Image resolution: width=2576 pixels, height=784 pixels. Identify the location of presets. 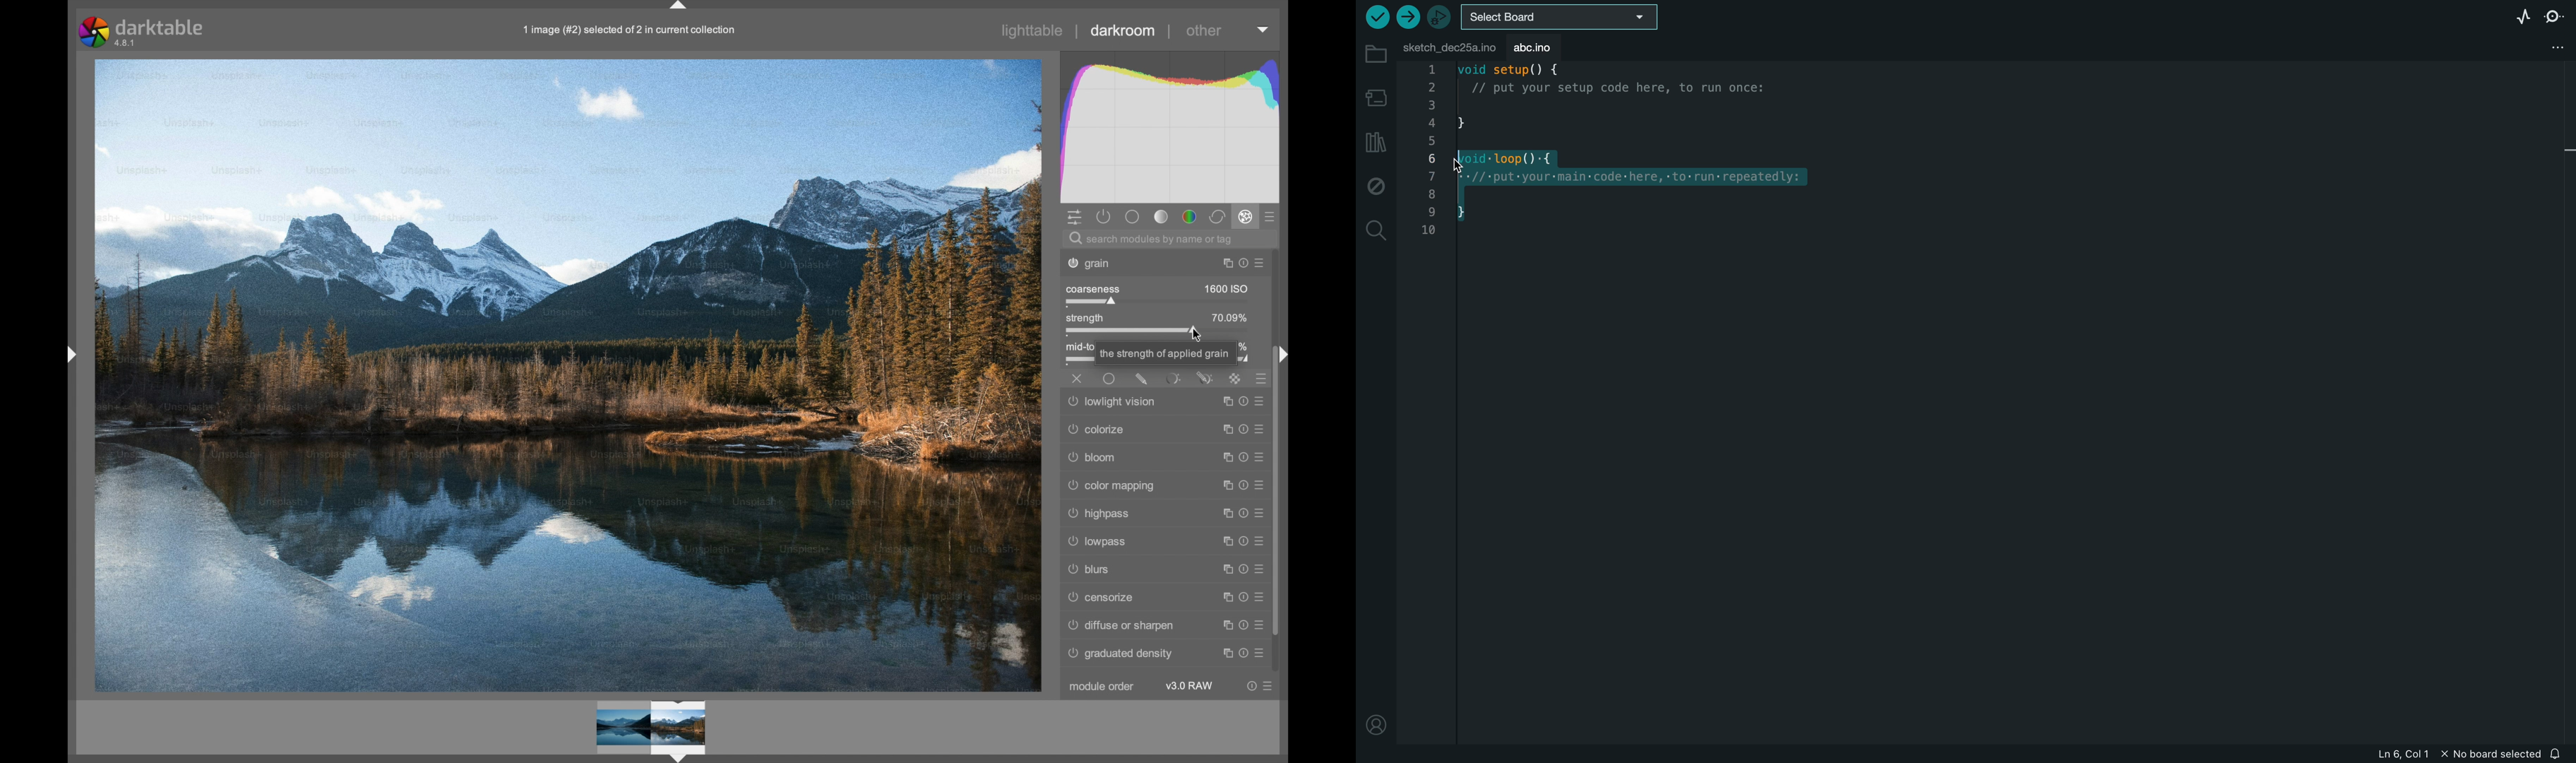
(1262, 430).